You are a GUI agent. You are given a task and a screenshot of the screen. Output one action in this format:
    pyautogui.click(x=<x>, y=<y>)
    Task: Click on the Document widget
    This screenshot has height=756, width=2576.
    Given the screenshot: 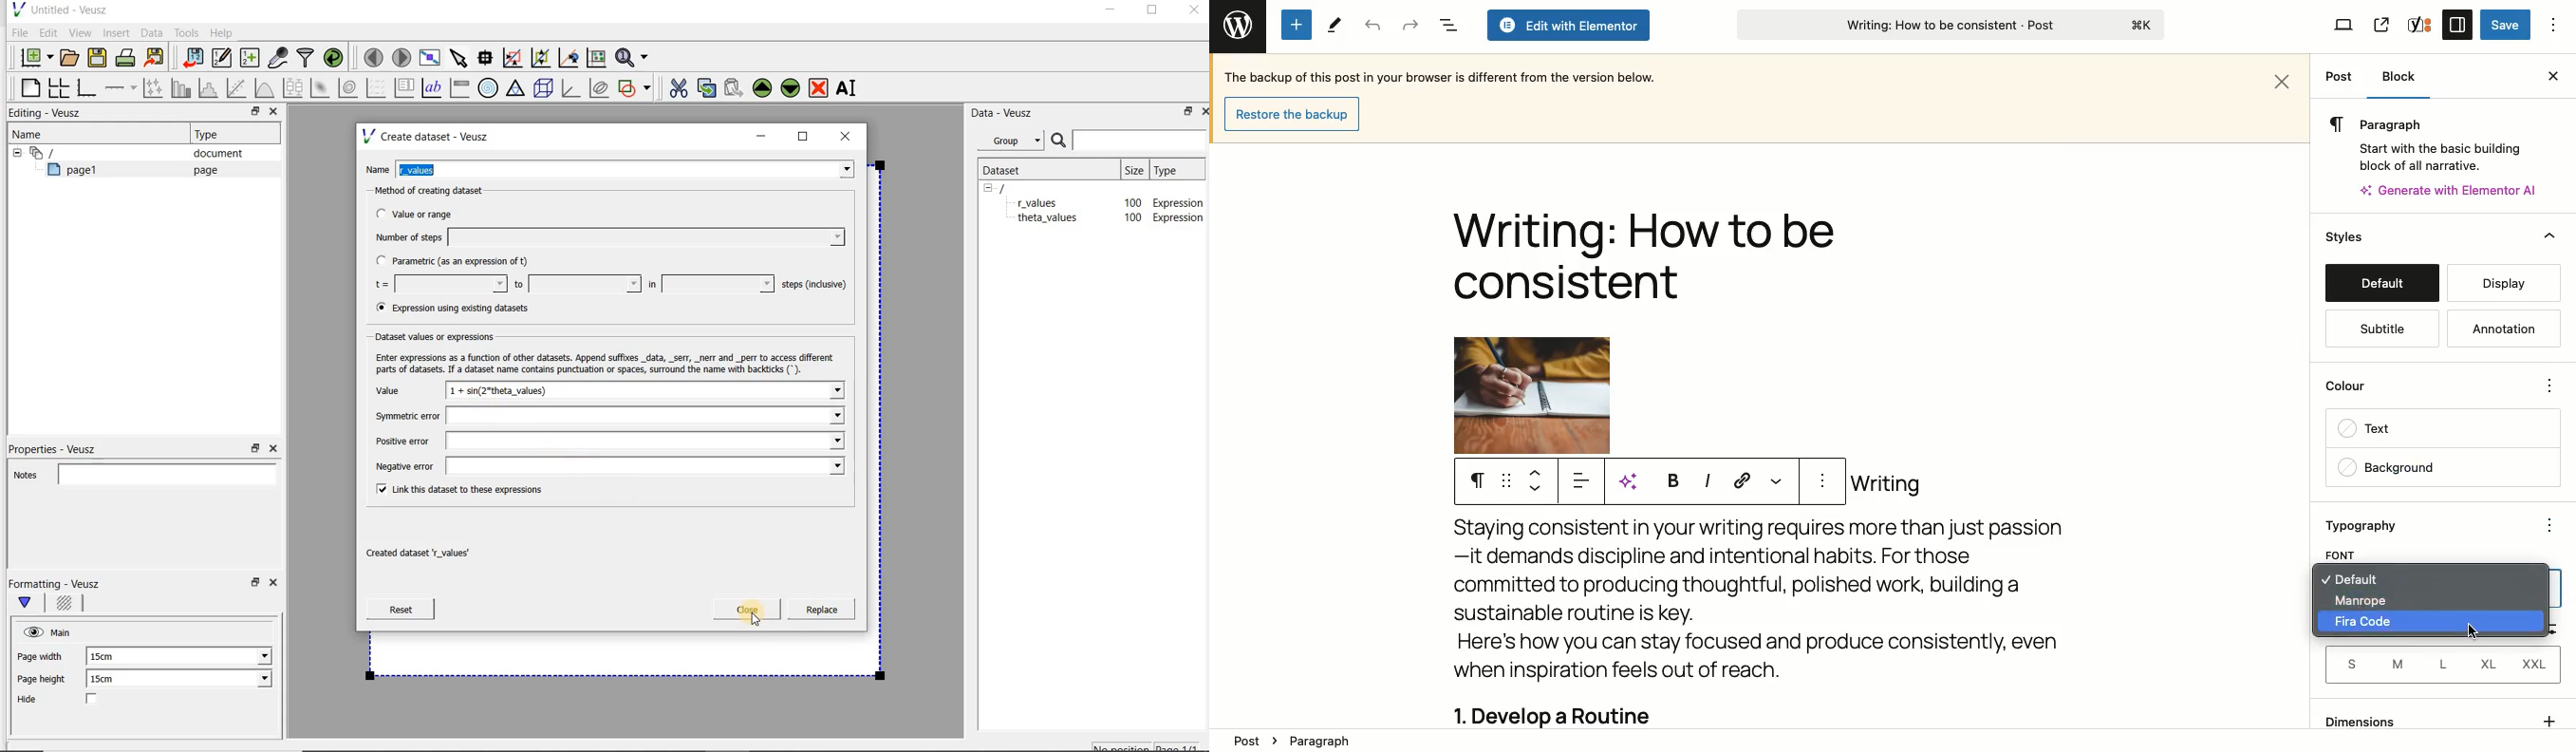 What is the action you would take?
    pyautogui.click(x=68, y=153)
    